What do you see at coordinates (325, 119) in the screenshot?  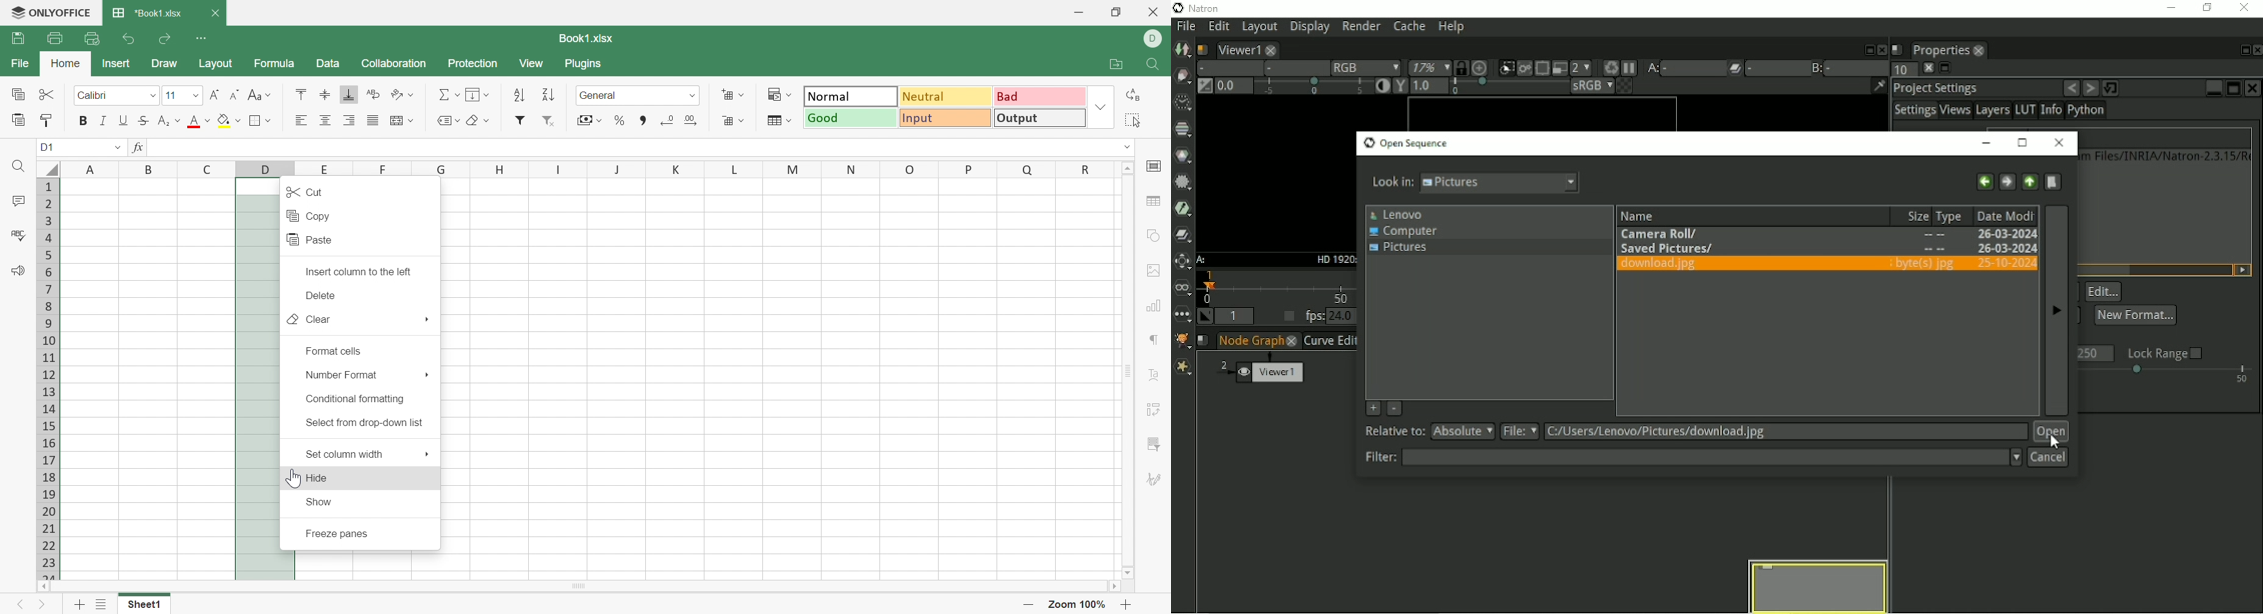 I see `Align Center` at bounding box center [325, 119].